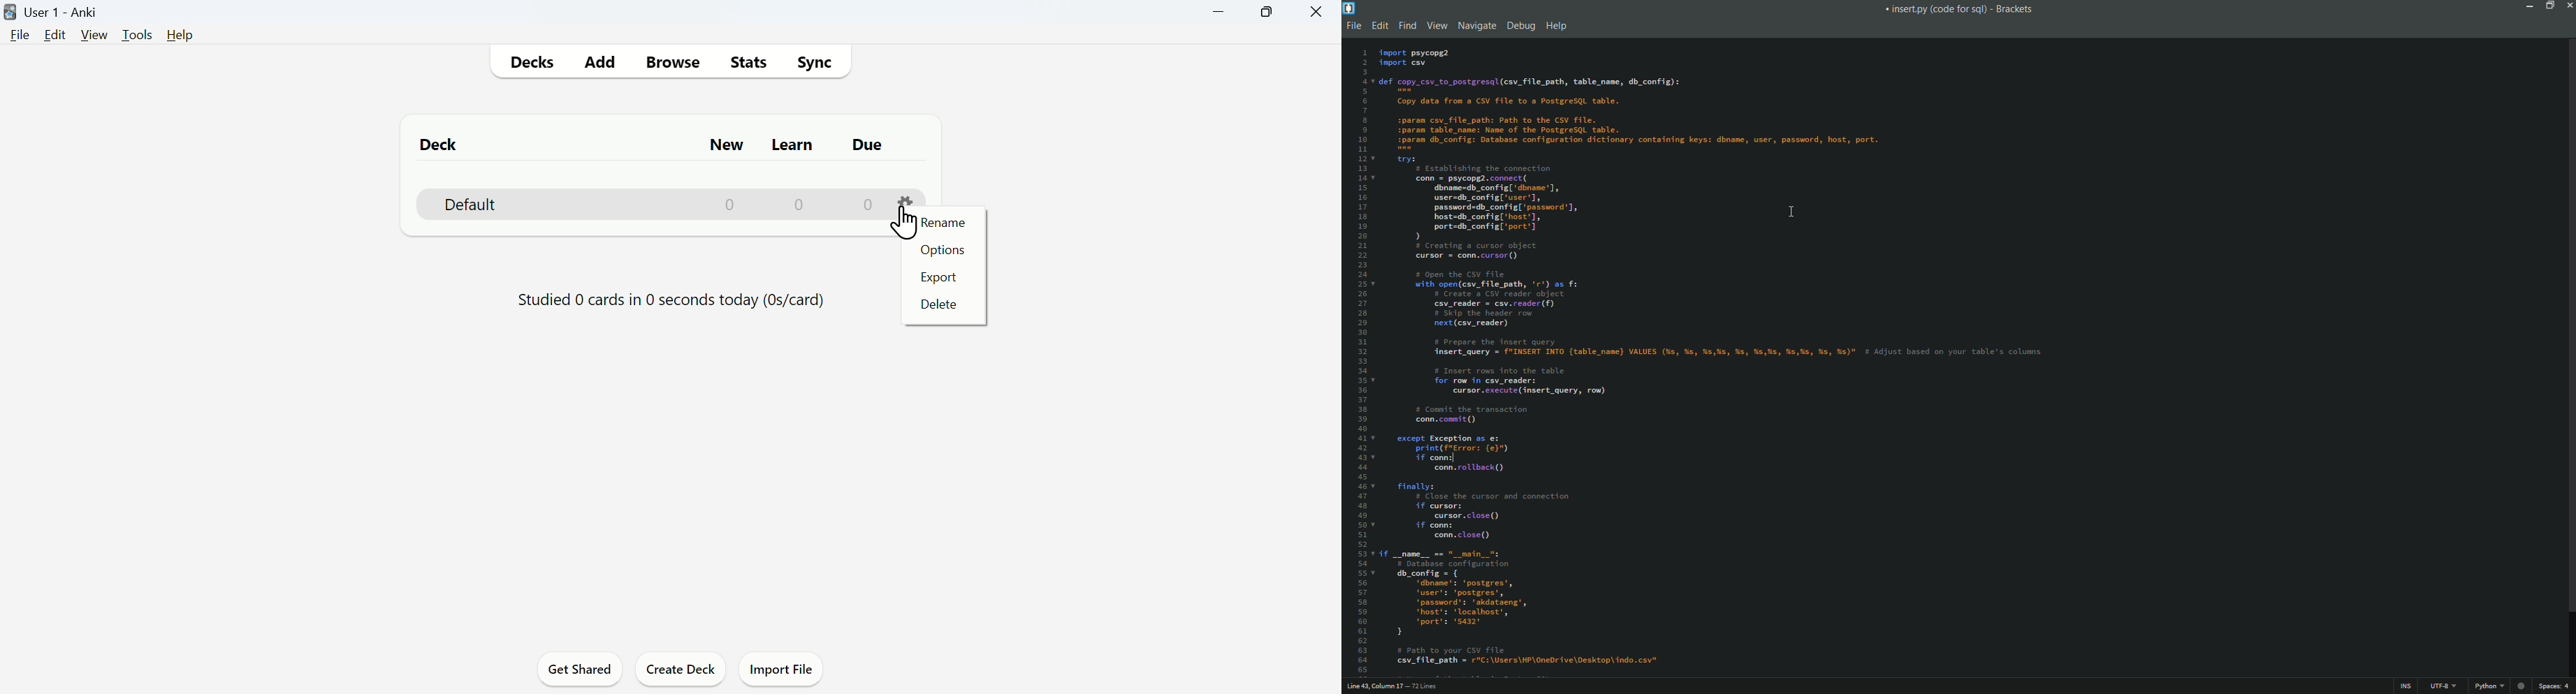 Image resolution: width=2576 pixels, height=700 pixels. What do you see at coordinates (1356, 360) in the screenshot?
I see `line numbers` at bounding box center [1356, 360].